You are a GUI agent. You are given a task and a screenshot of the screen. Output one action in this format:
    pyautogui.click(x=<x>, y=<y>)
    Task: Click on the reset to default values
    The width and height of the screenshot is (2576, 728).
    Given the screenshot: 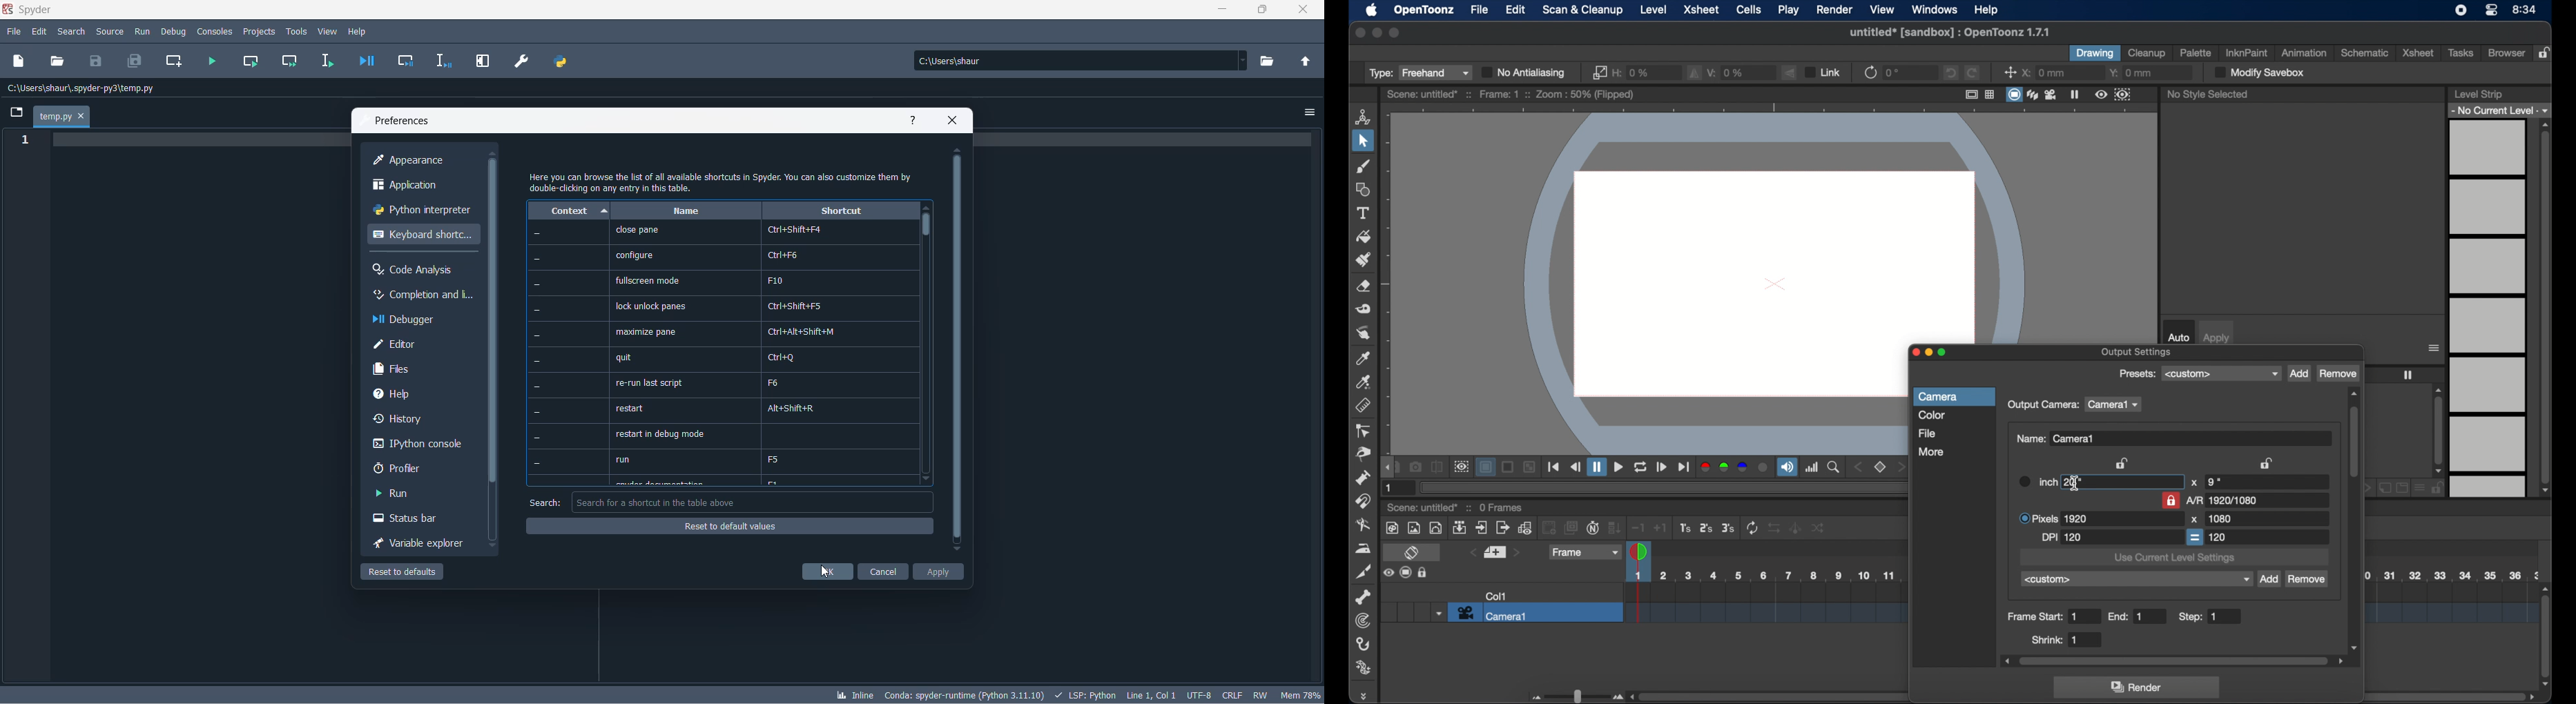 What is the action you would take?
    pyautogui.click(x=730, y=528)
    